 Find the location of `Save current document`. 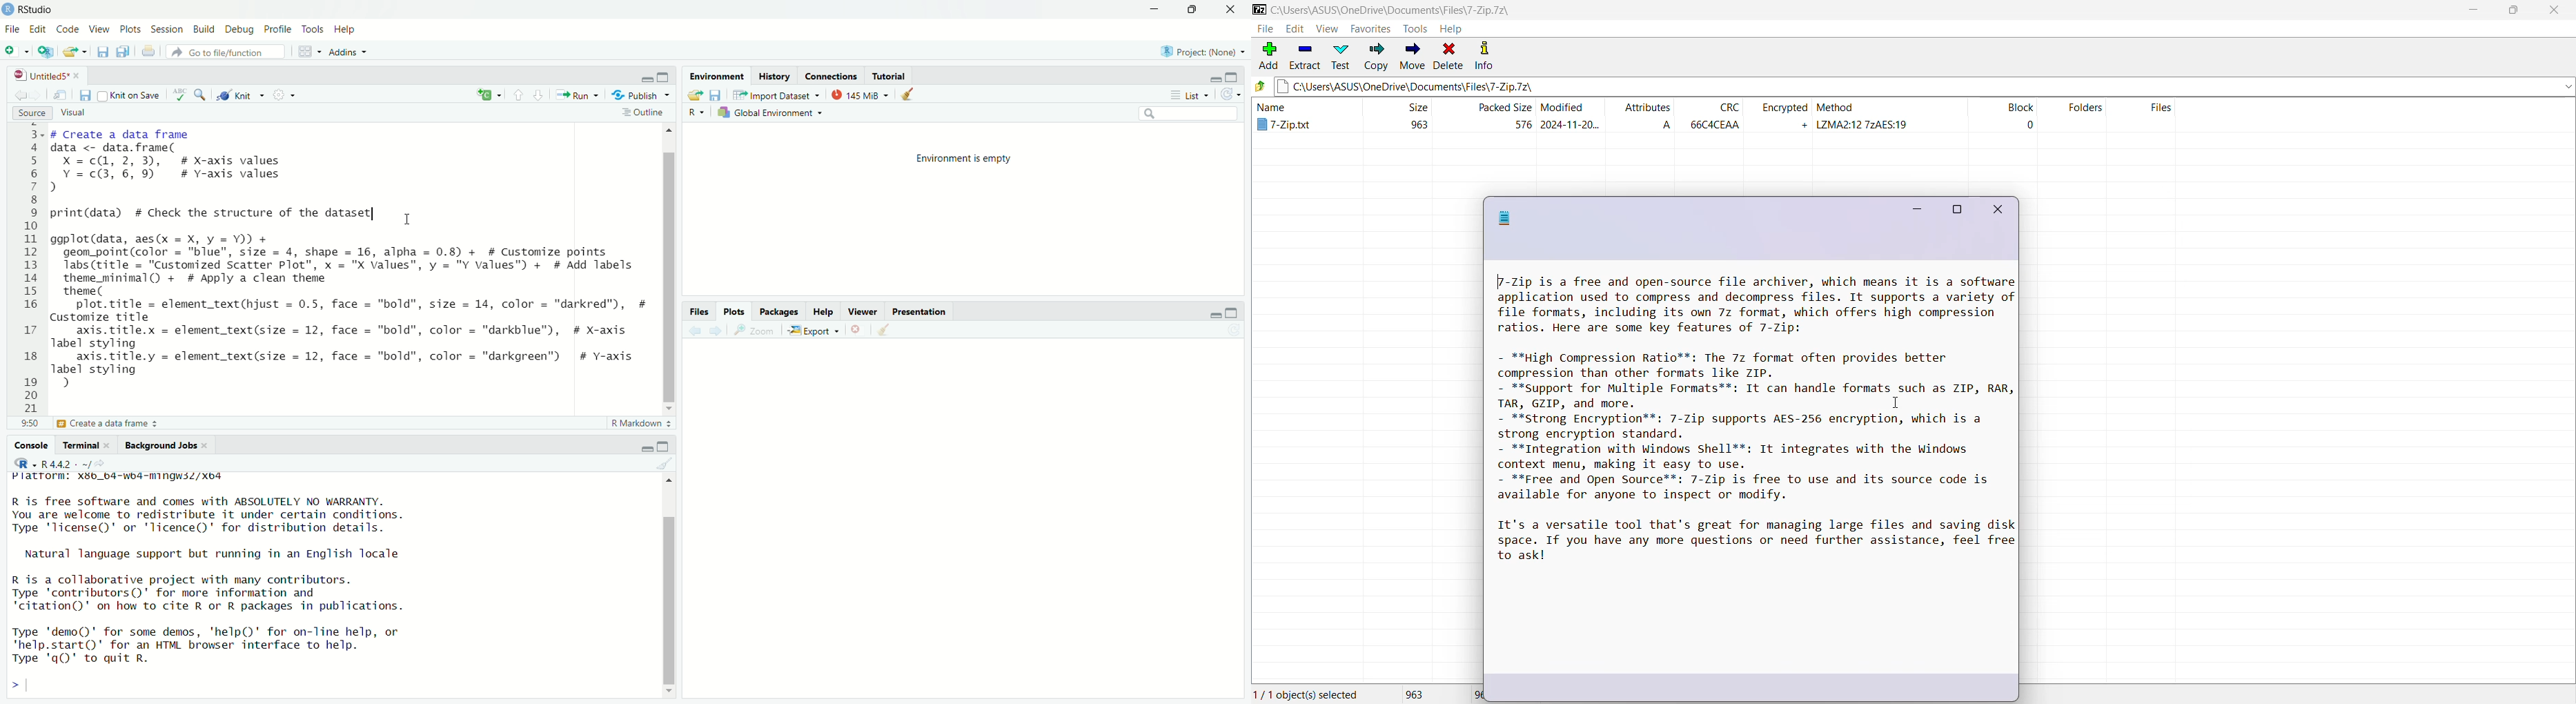

Save current document is located at coordinates (103, 51).